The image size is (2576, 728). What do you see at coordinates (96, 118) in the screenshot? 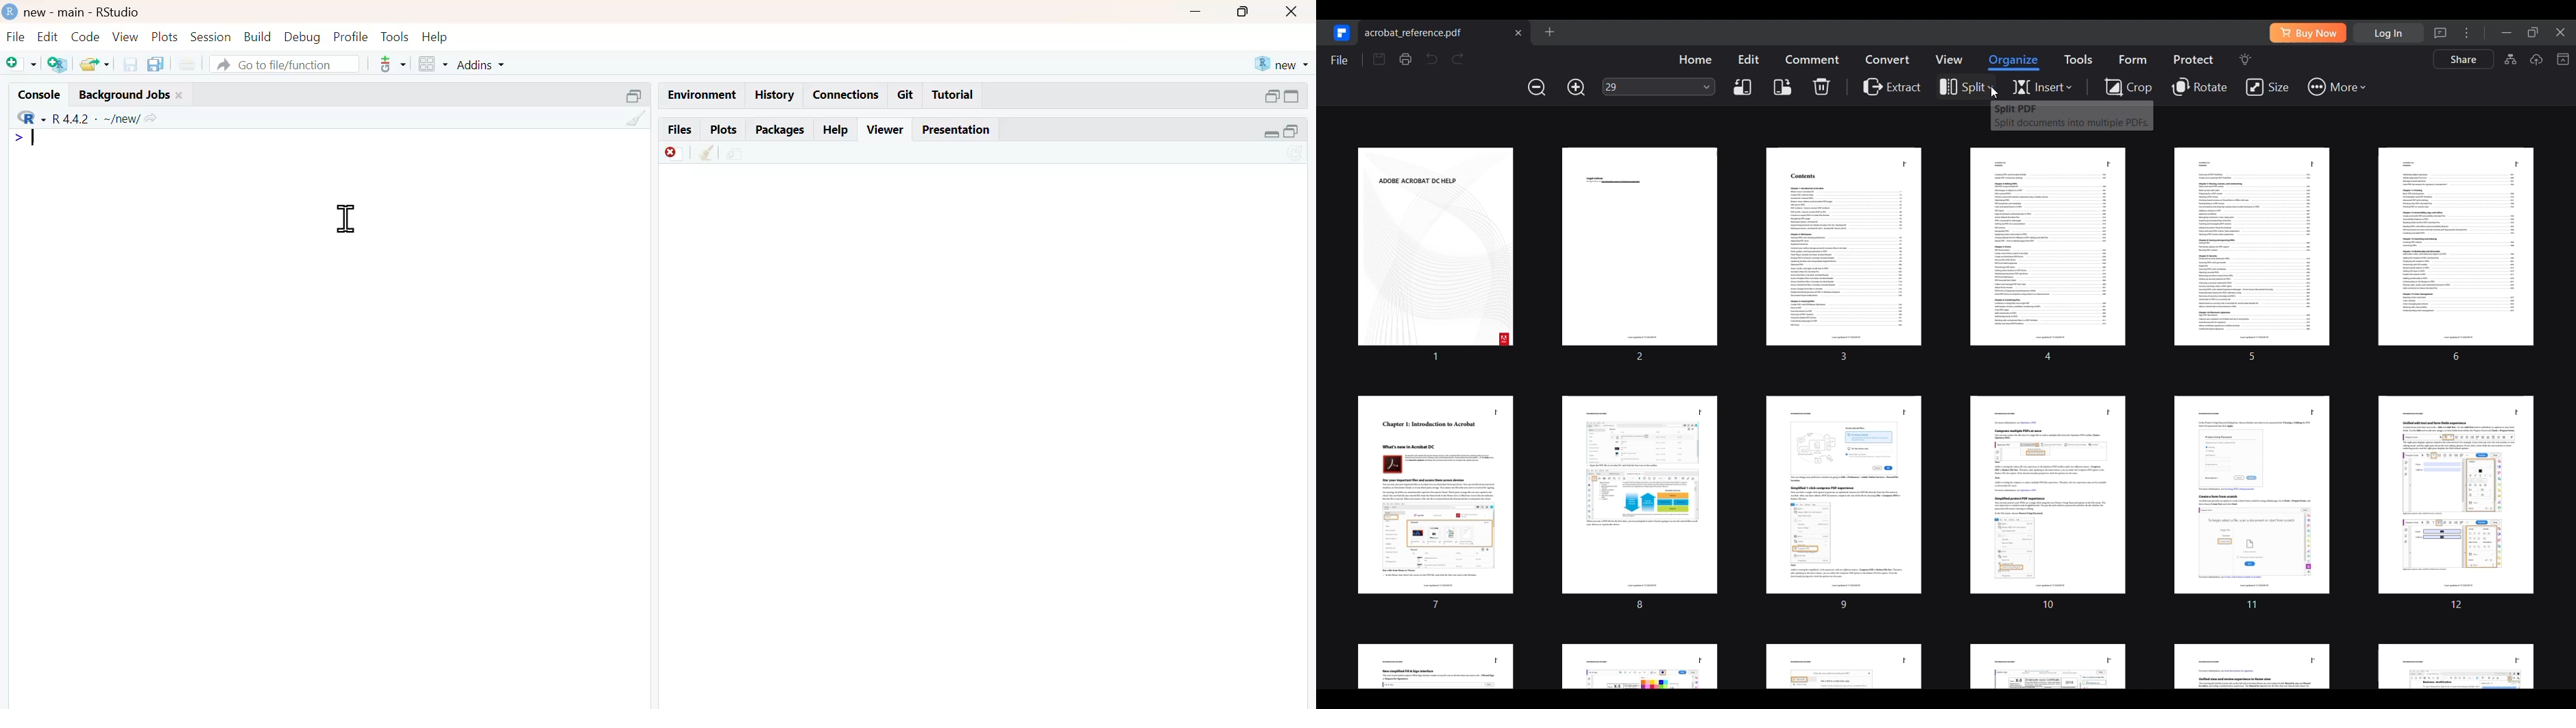
I see `R 4.4.2 ~/new/` at bounding box center [96, 118].